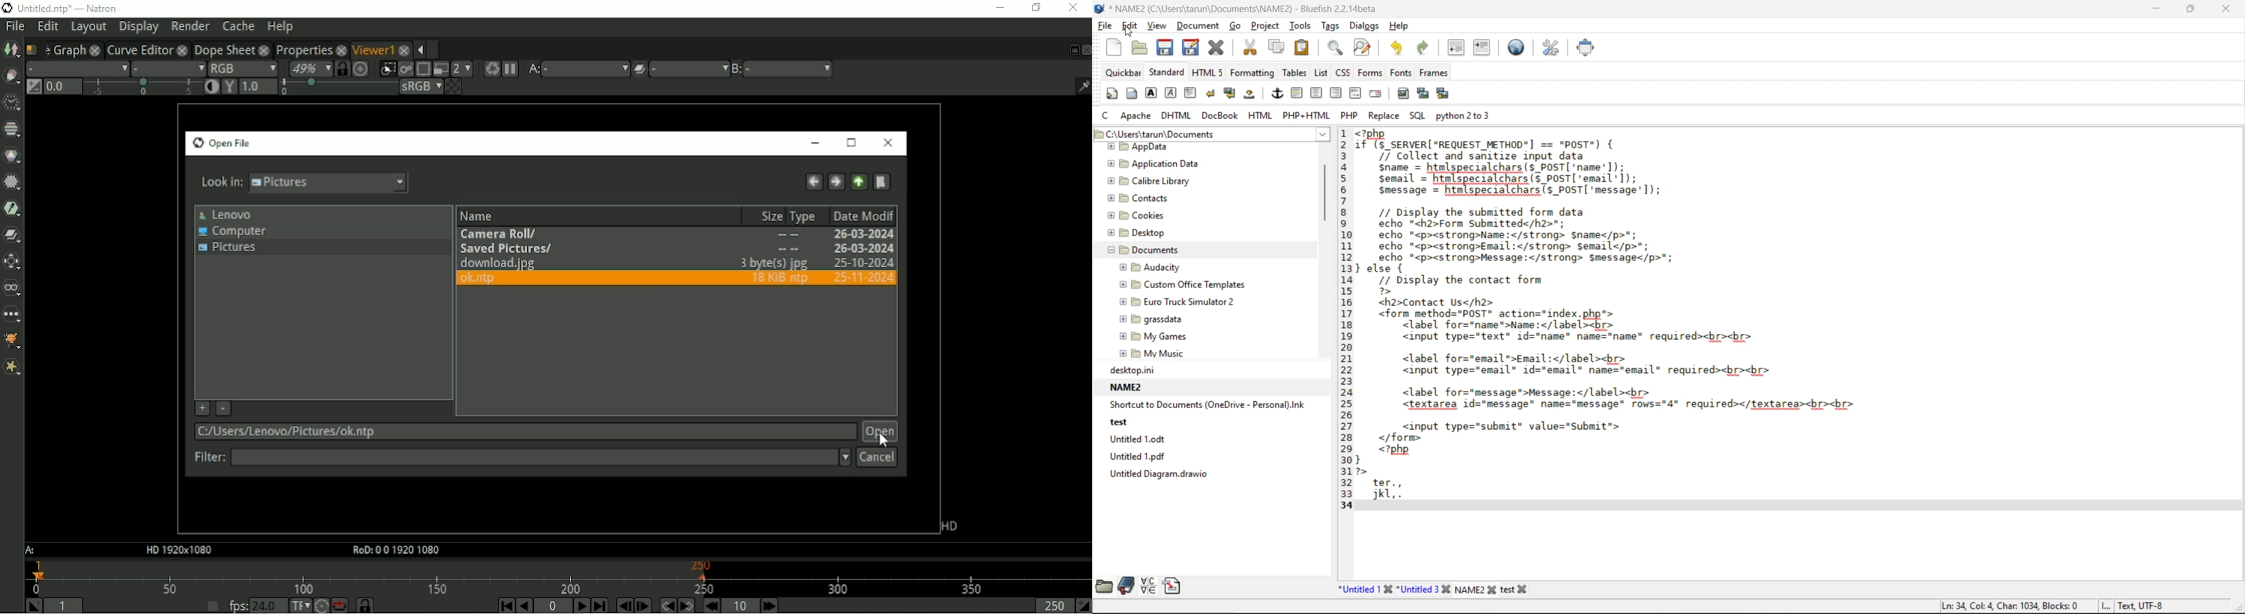  What do you see at coordinates (1386, 115) in the screenshot?
I see `replace` at bounding box center [1386, 115].